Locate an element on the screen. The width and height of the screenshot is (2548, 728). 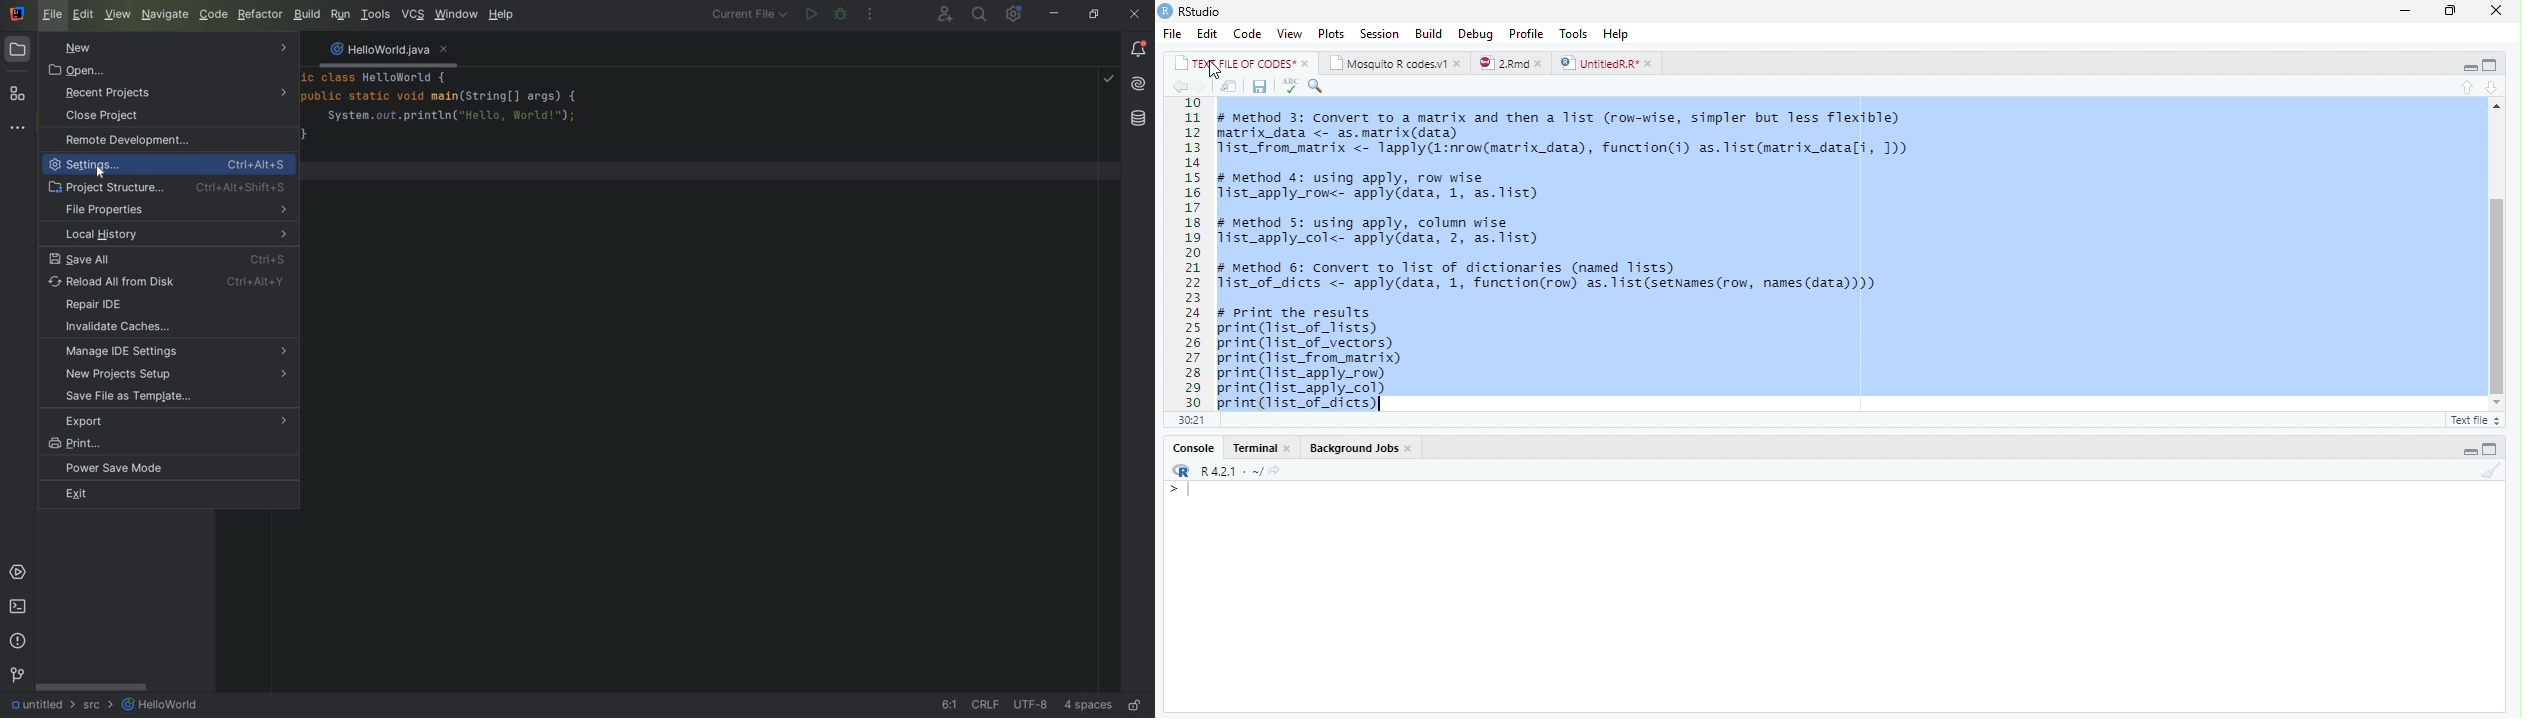
Code is located at coordinates (1248, 33).